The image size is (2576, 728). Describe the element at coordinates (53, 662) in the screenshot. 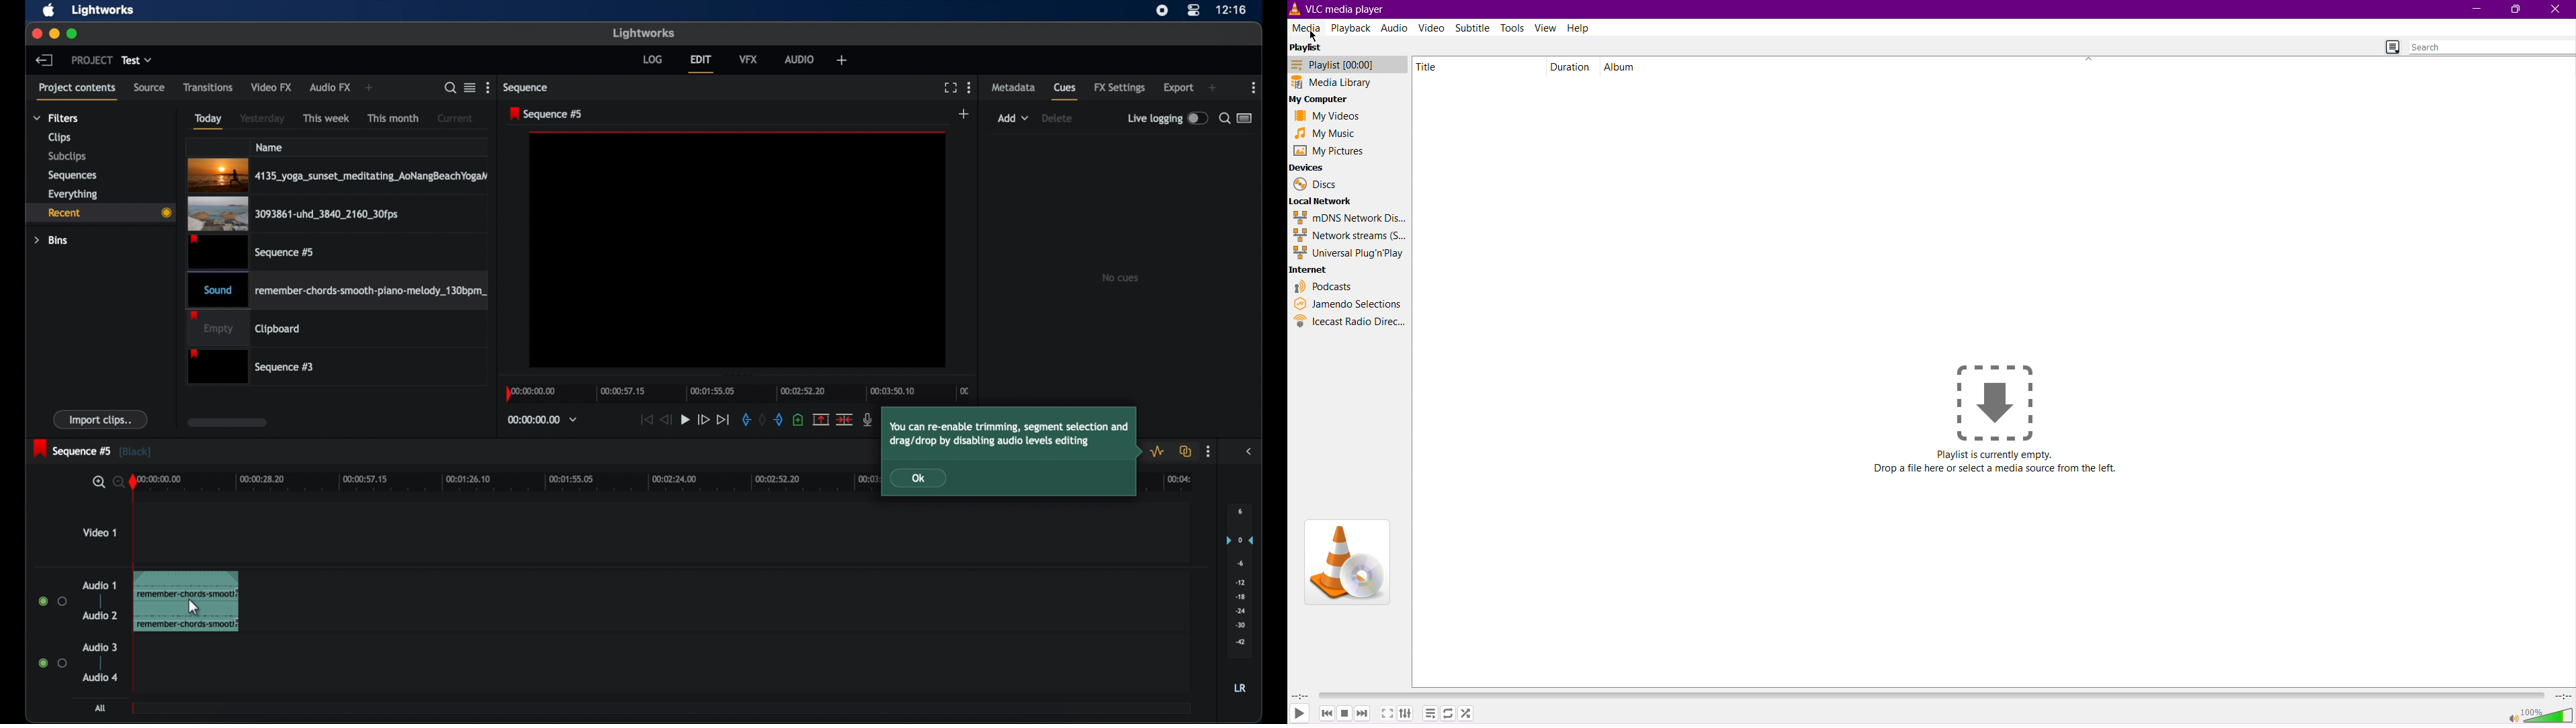

I see `radio buttons` at that location.